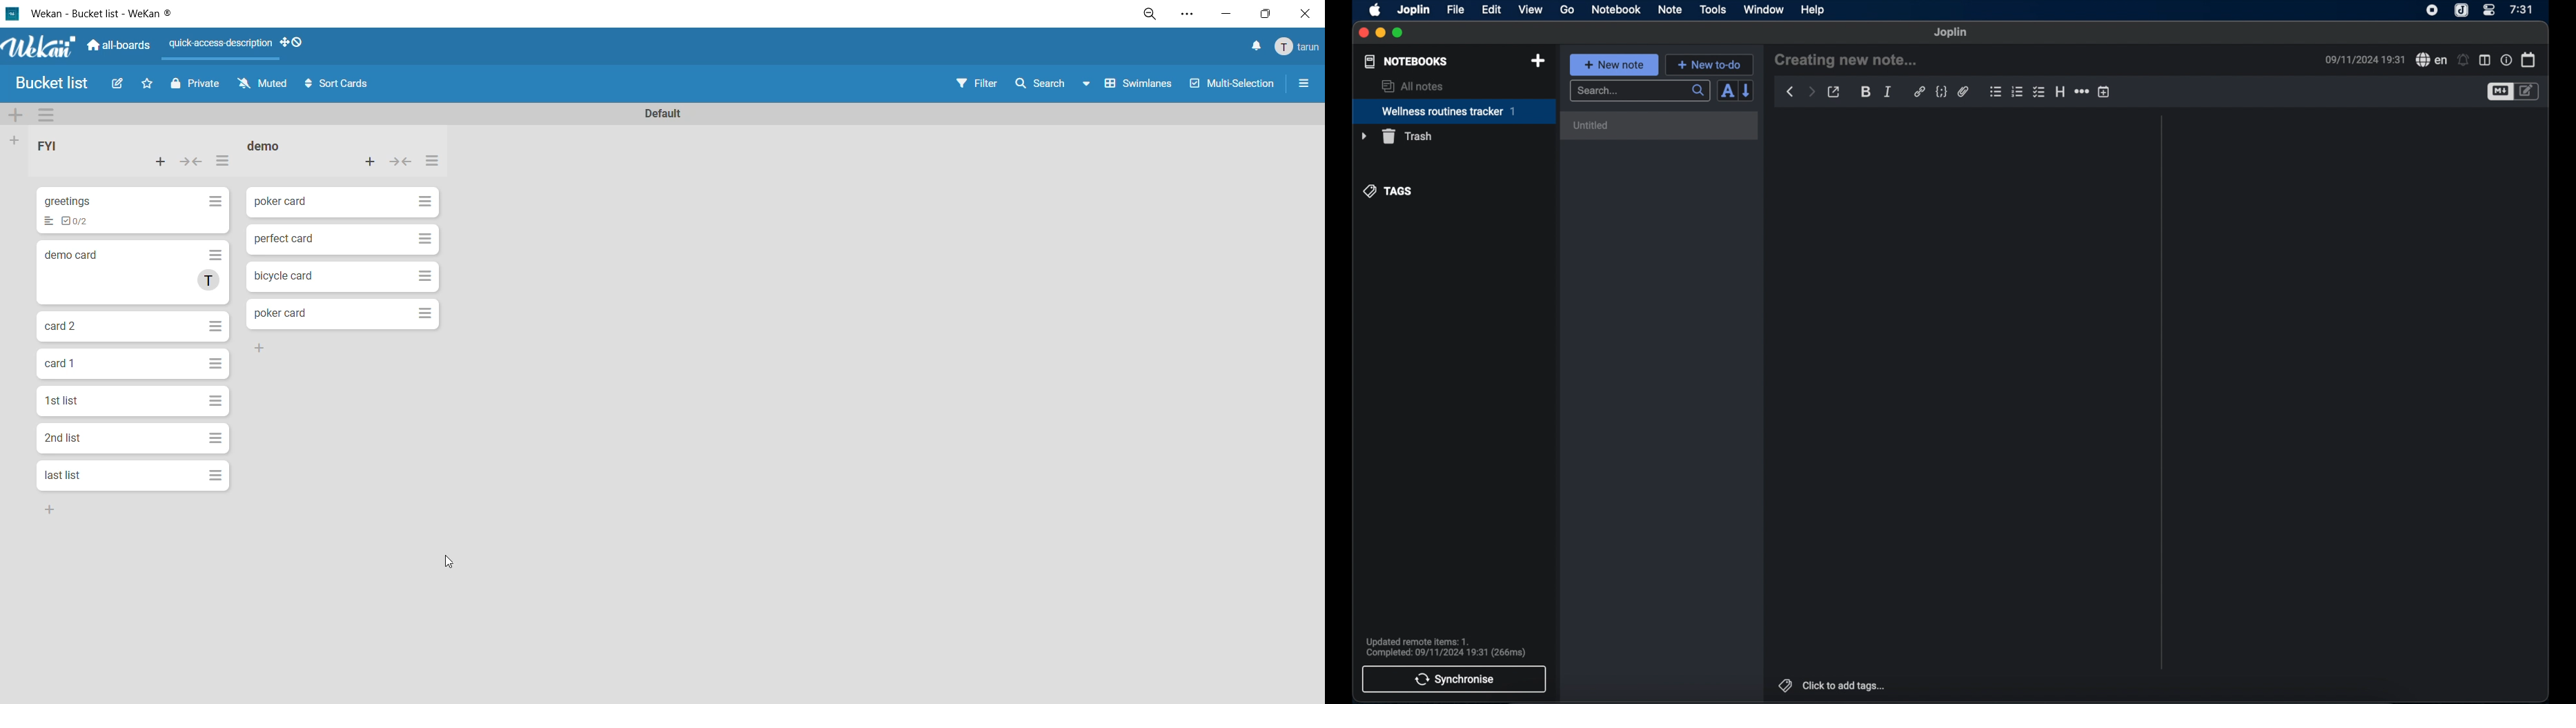  What do you see at coordinates (2506, 59) in the screenshot?
I see `note properties` at bounding box center [2506, 59].